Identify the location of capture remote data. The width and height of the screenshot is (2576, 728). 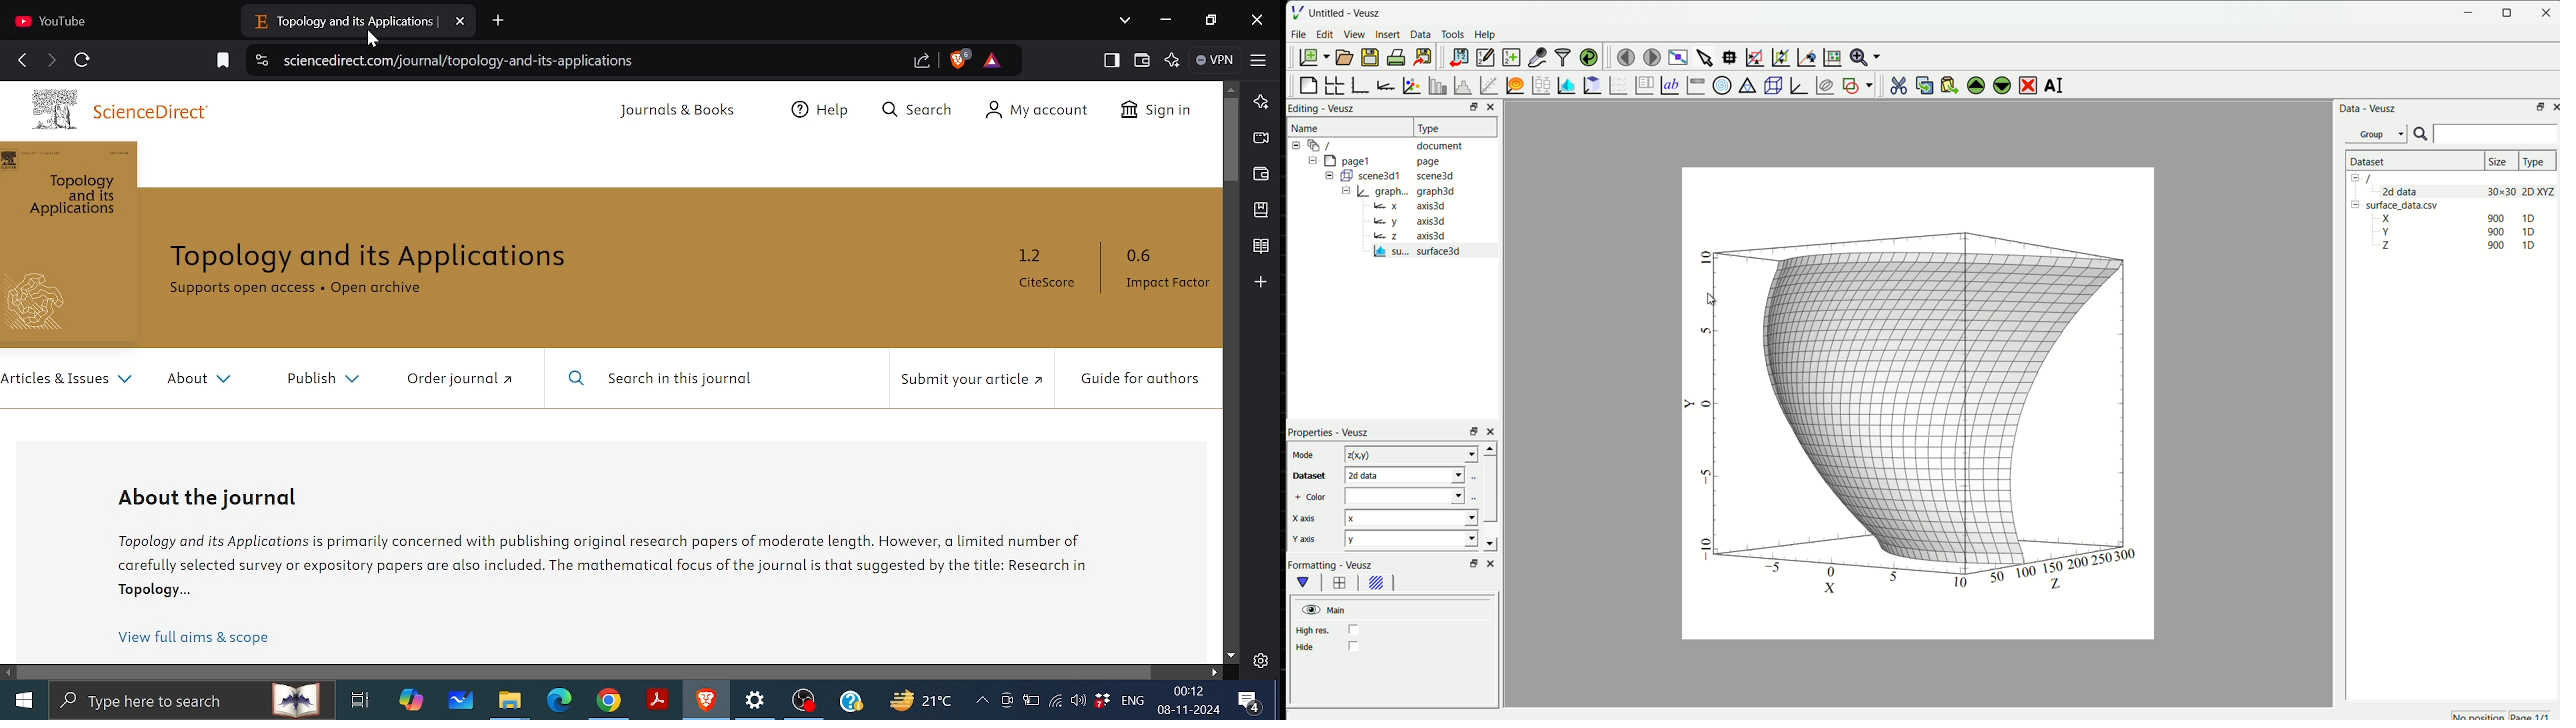
(1538, 57).